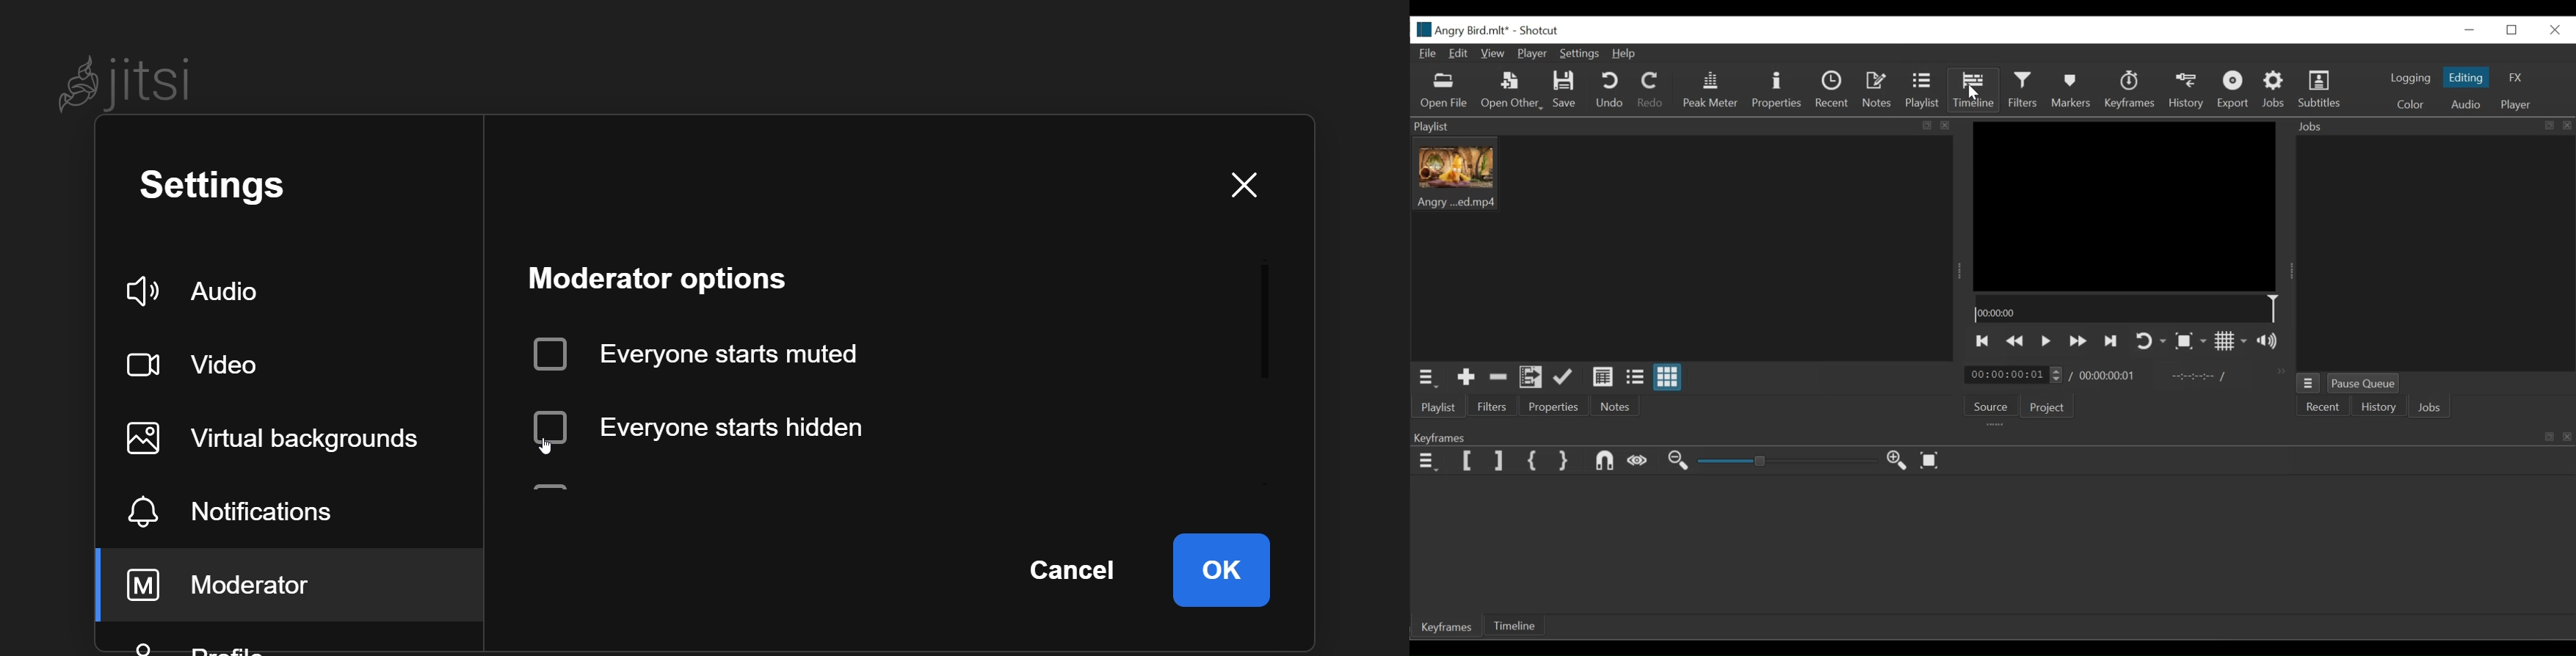 The width and height of the screenshot is (2576, 672). Describe the element at coordinates (1468, 378) in the screenshot. I see `Add Source to the playlist` at that location.